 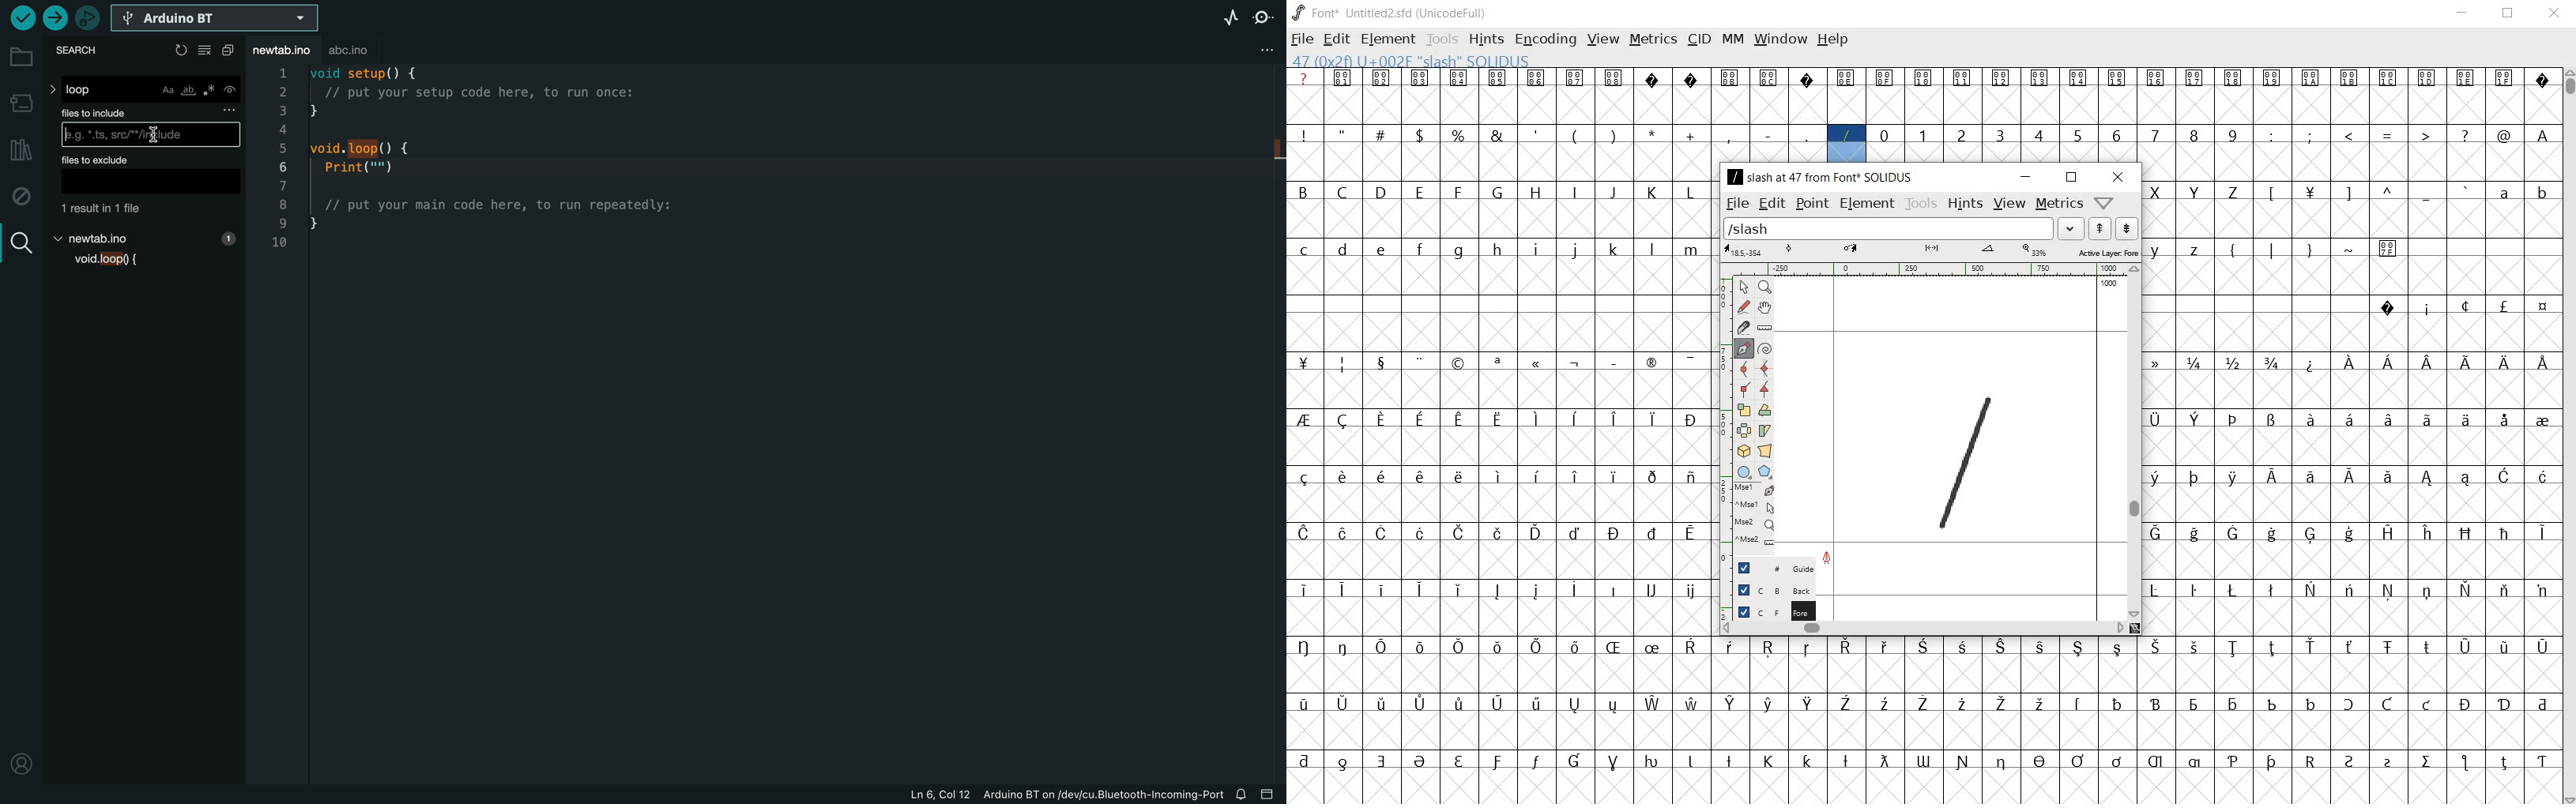 What do you see at coordinates (1388, 39) in the screenshot?
I see `ELEMENT` at bounding box center [1388, 39].